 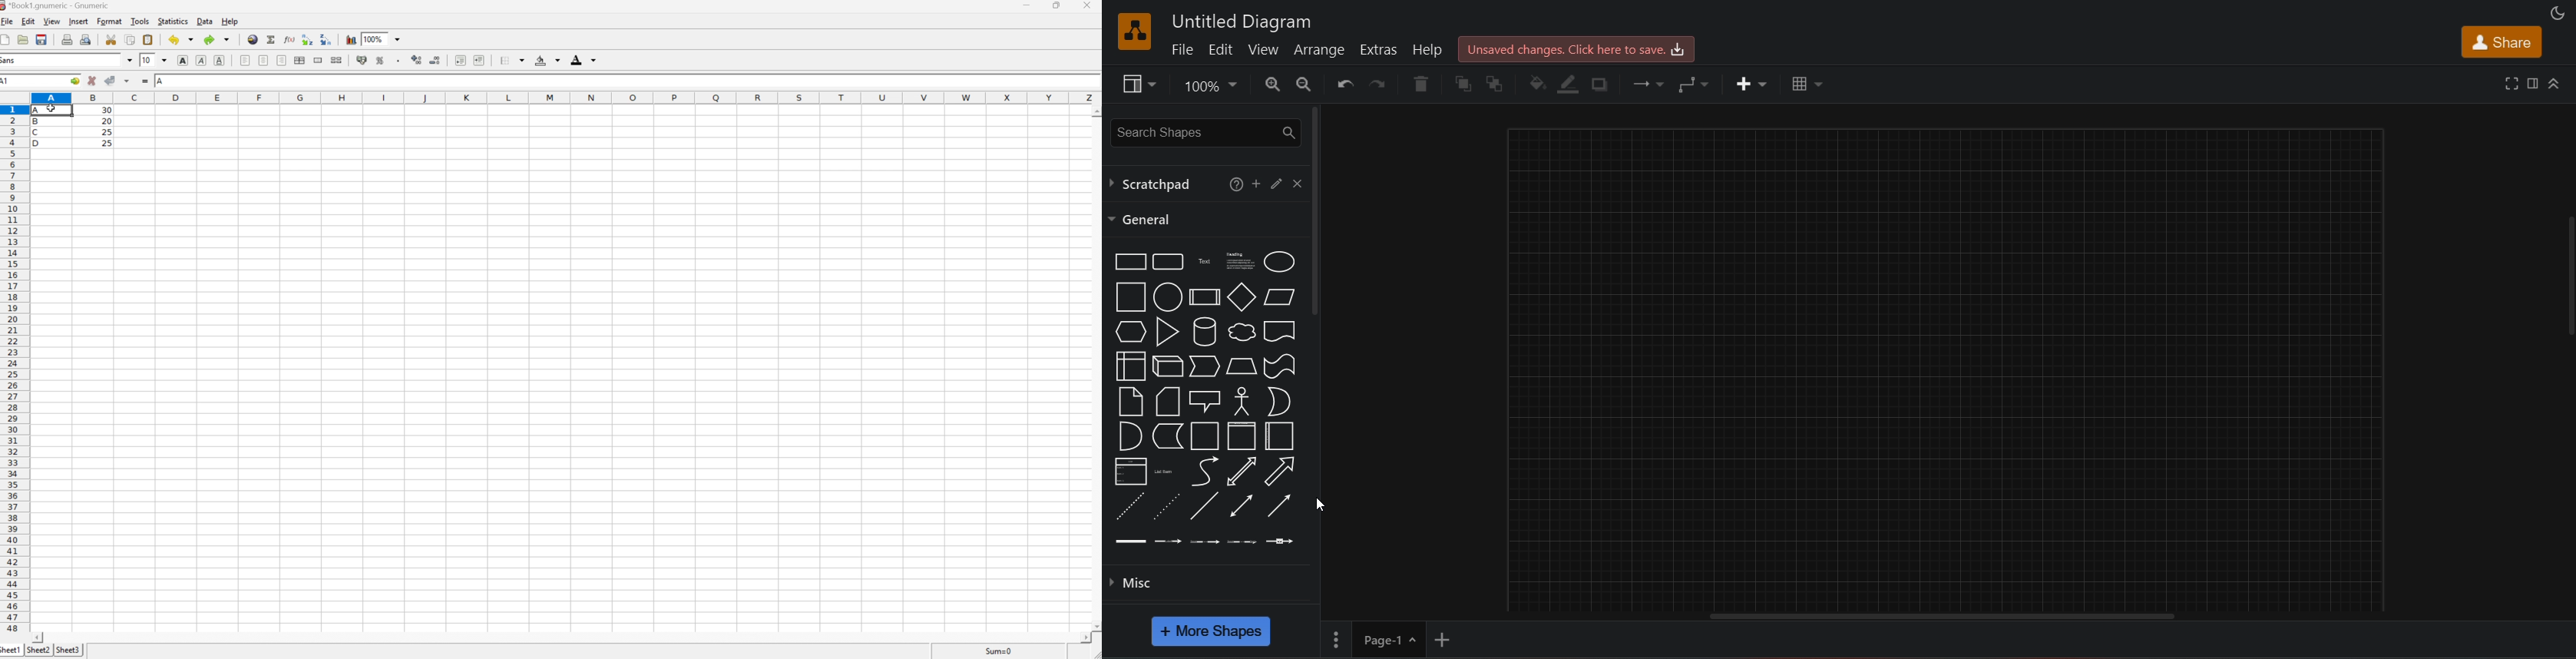 I want to click on Cancel changes, so click(x=92, y=80).